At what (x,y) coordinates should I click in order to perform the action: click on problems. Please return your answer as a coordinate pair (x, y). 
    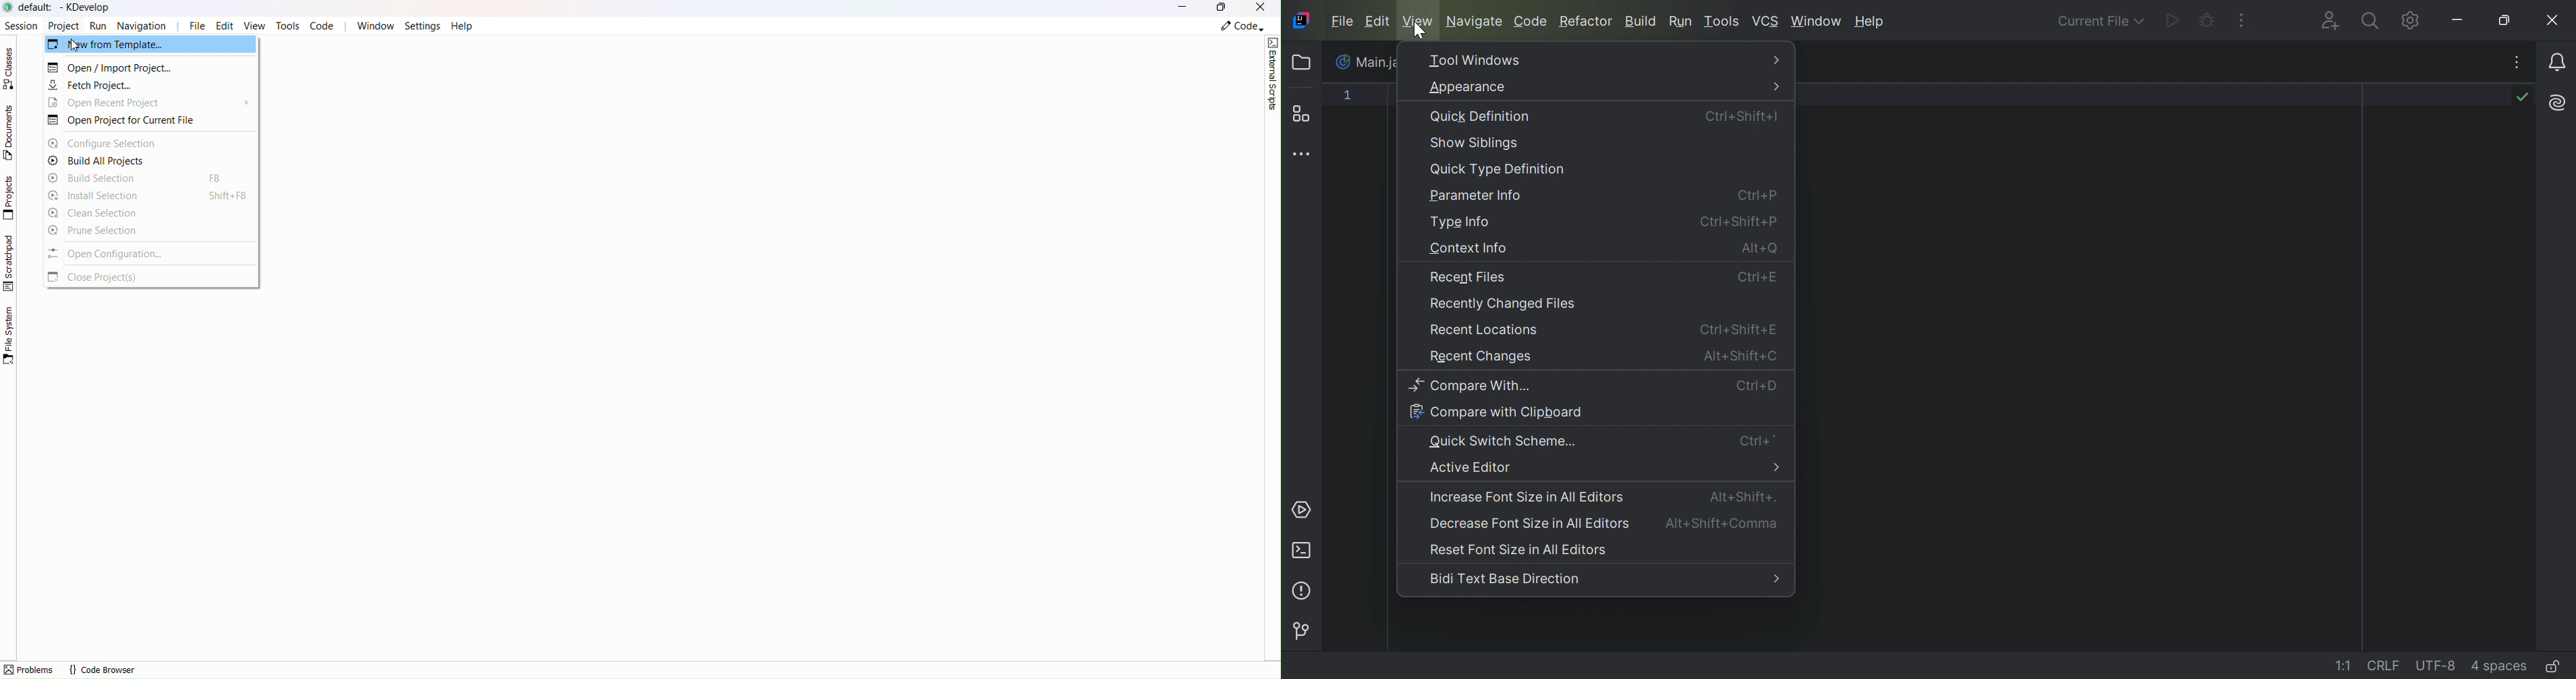
    Looking at the image, I should click on (29, 670).